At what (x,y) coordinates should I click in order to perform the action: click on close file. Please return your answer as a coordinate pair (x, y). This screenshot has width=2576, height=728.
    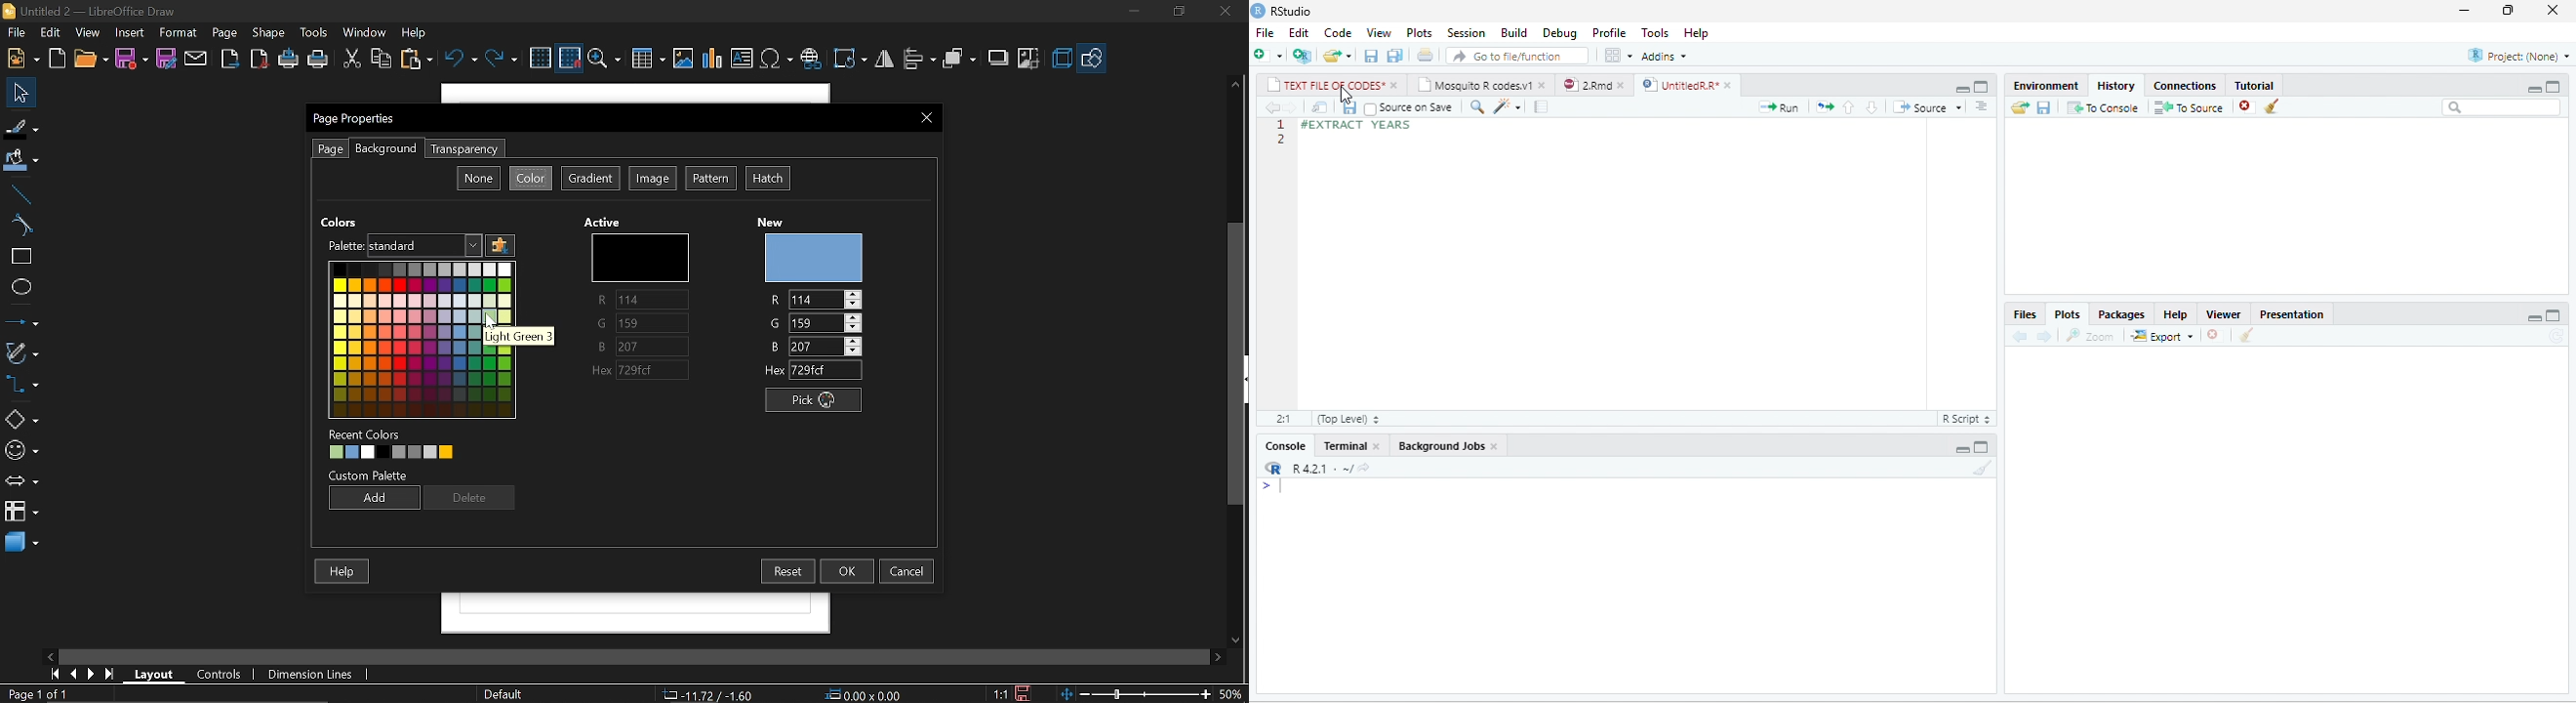
    Looking at the image, I should click on (2247, 106).